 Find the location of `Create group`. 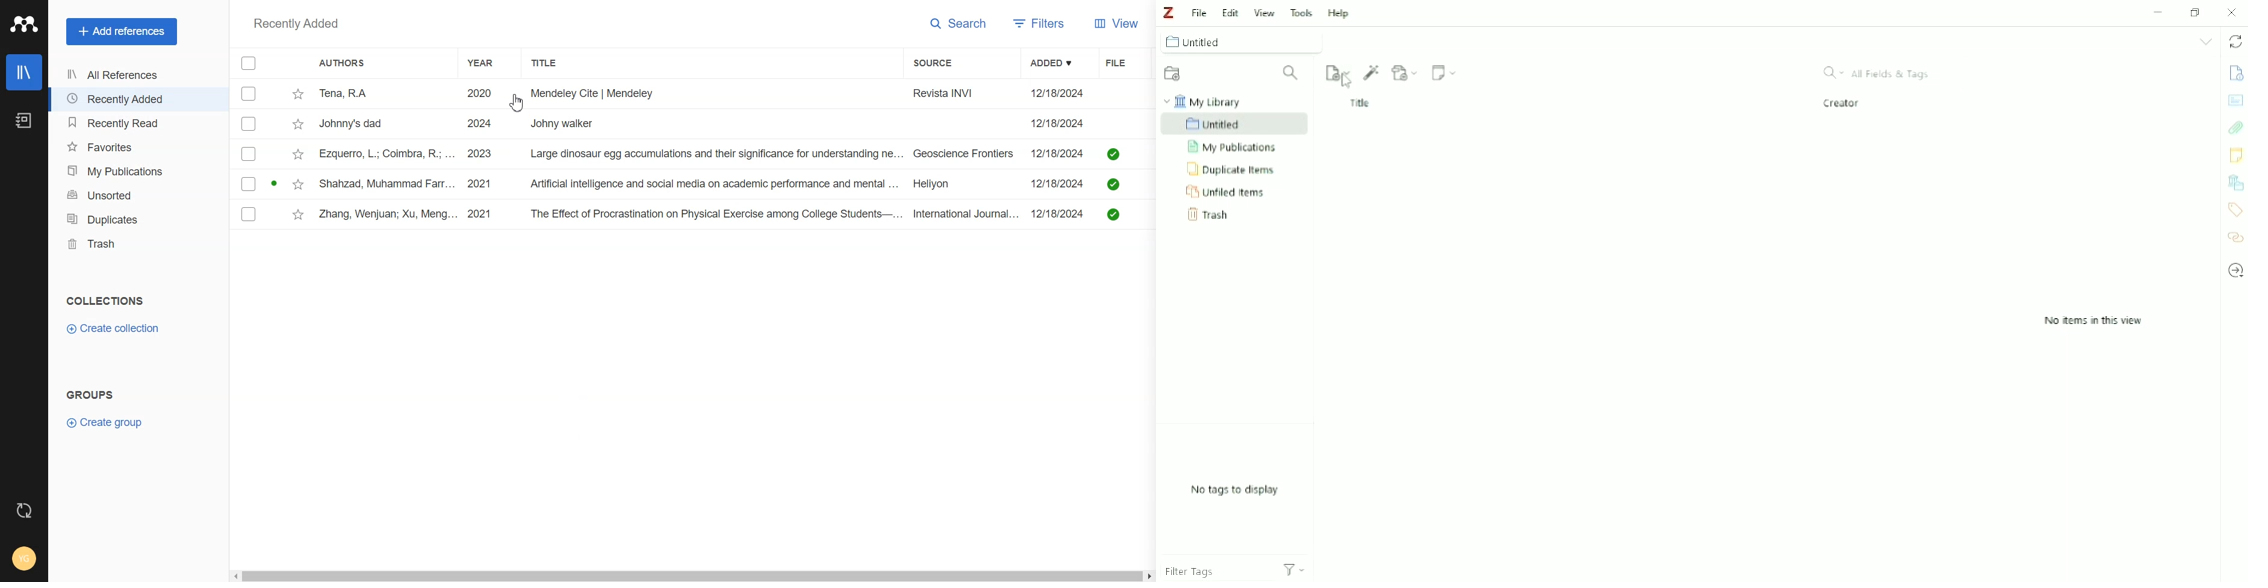

Create group is located at coordinates (104, 422).